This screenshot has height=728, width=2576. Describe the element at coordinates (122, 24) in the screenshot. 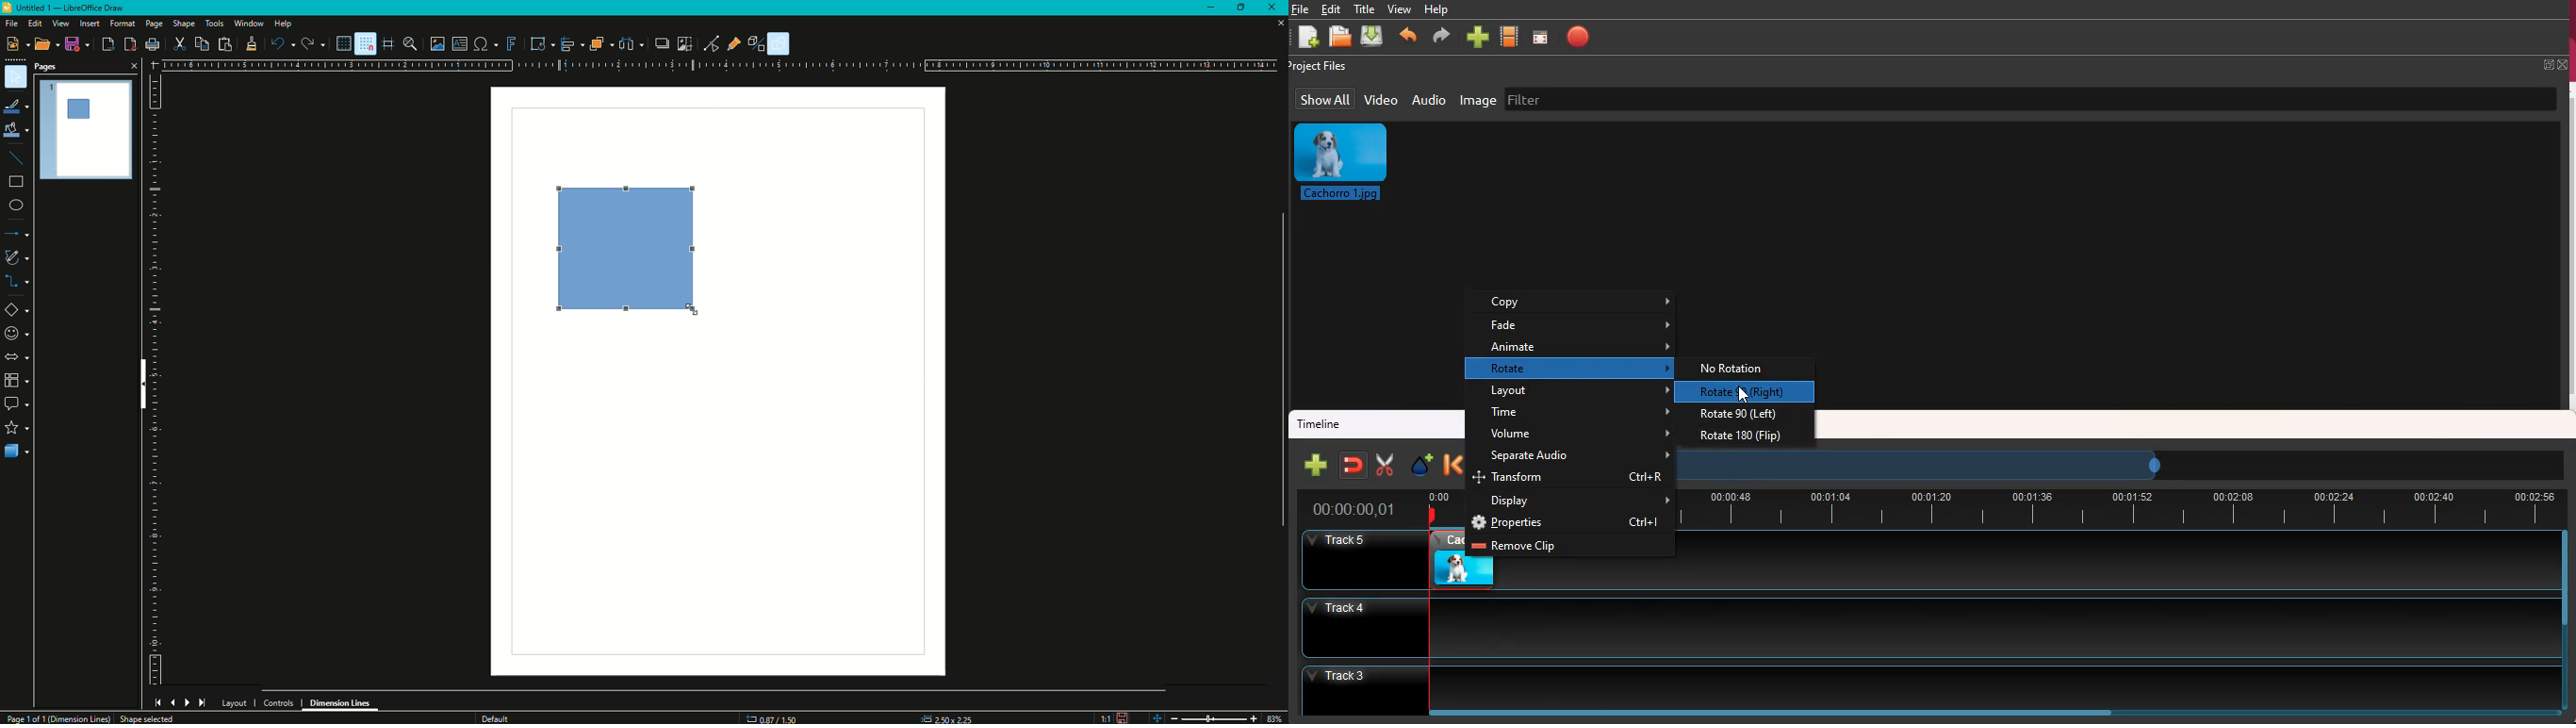

I see `Format` at that location.